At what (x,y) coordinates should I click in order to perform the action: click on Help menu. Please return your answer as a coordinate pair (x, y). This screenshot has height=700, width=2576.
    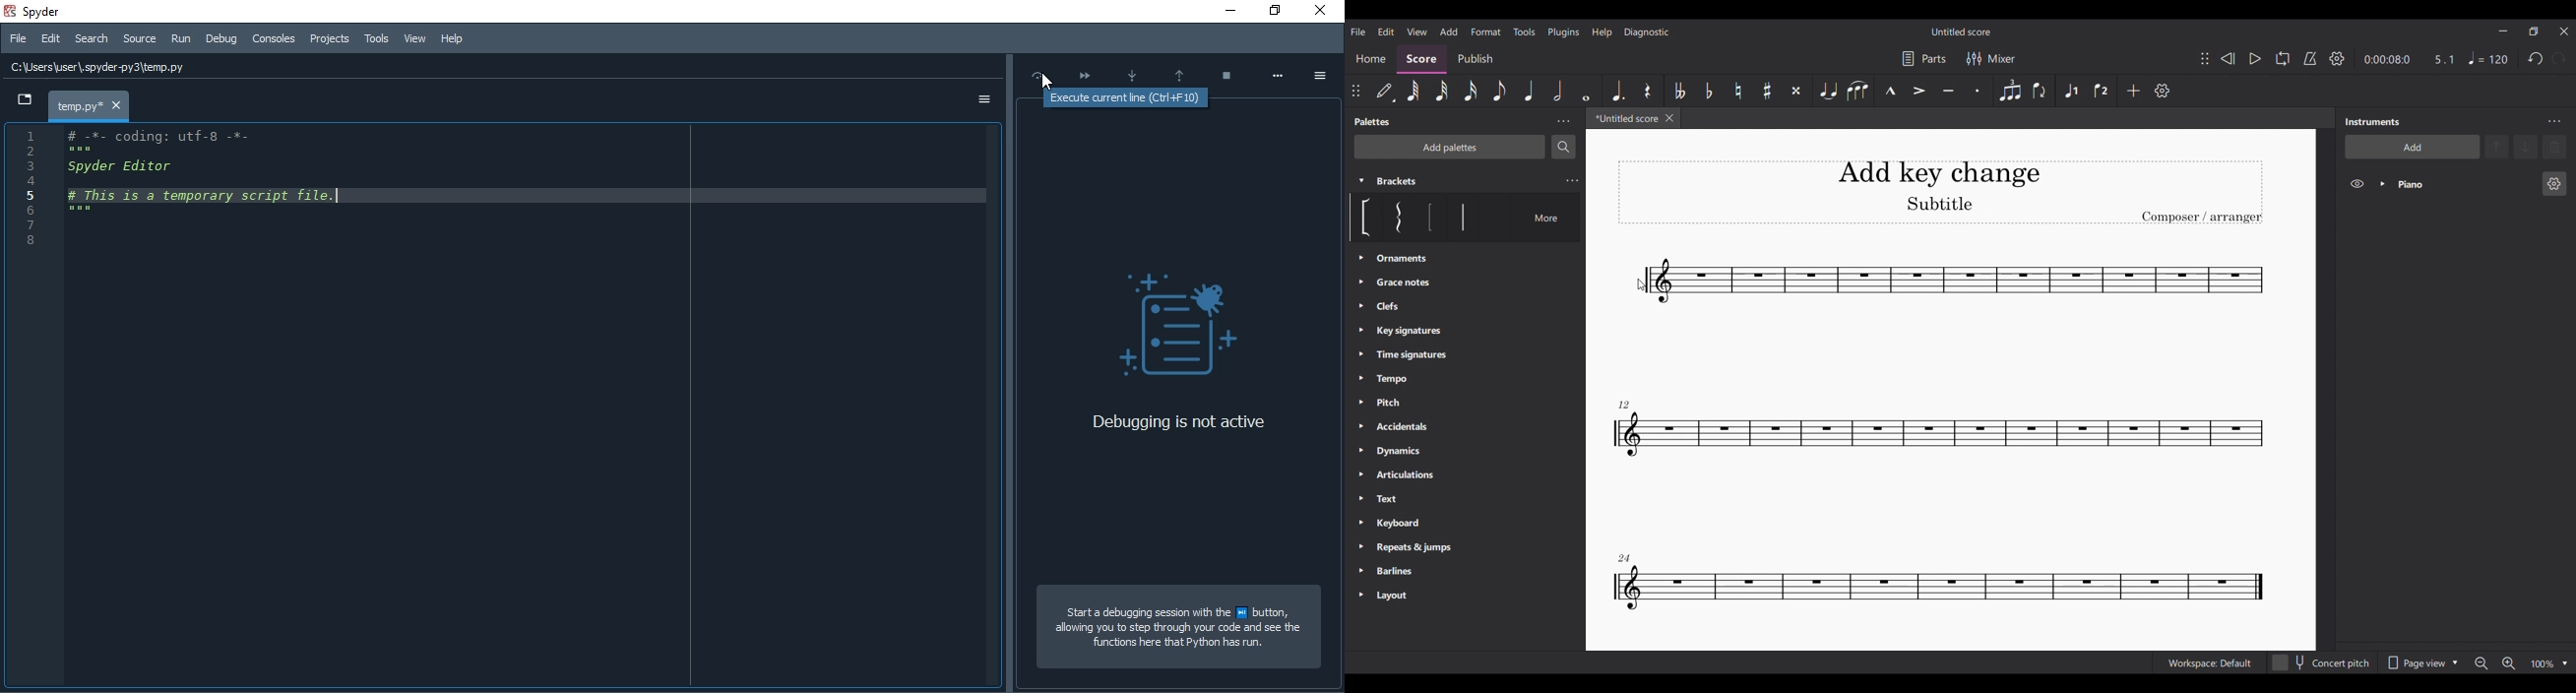
    Looking at the image, I should click on (1601, 33).